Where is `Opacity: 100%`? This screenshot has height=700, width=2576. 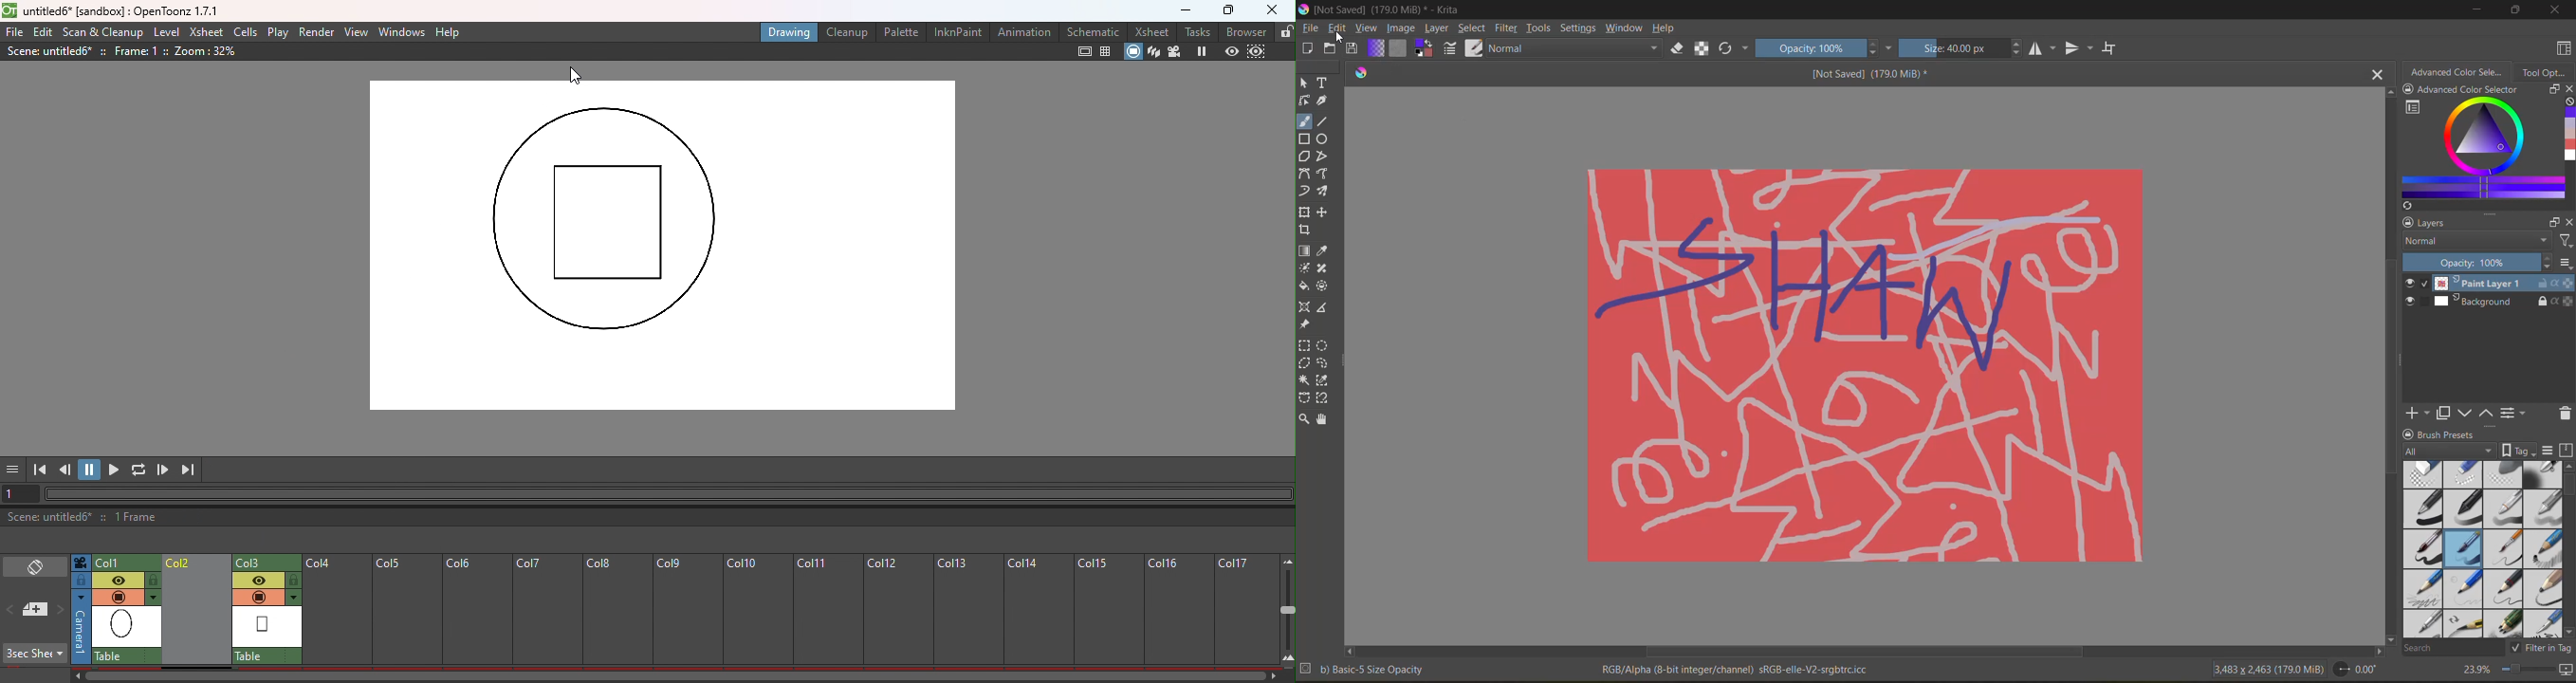
Opacity: 100% is located at coordinates (2476, 263).